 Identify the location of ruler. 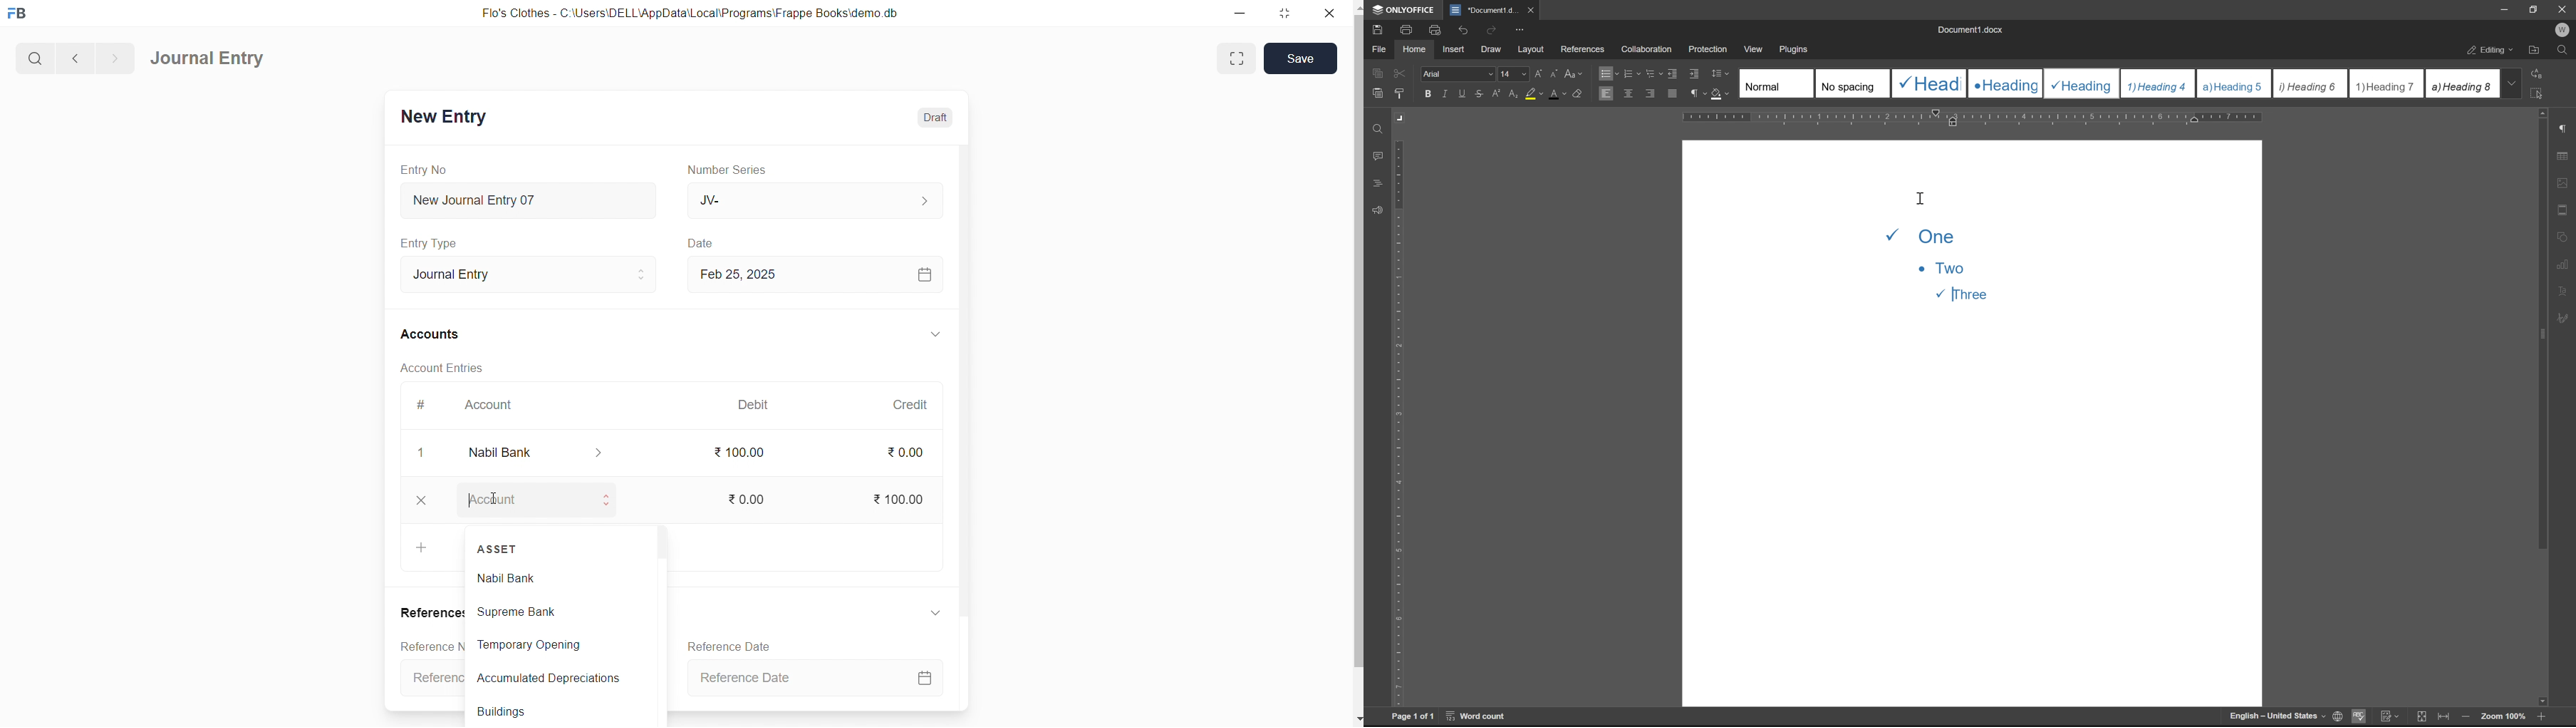
(1399, 423).